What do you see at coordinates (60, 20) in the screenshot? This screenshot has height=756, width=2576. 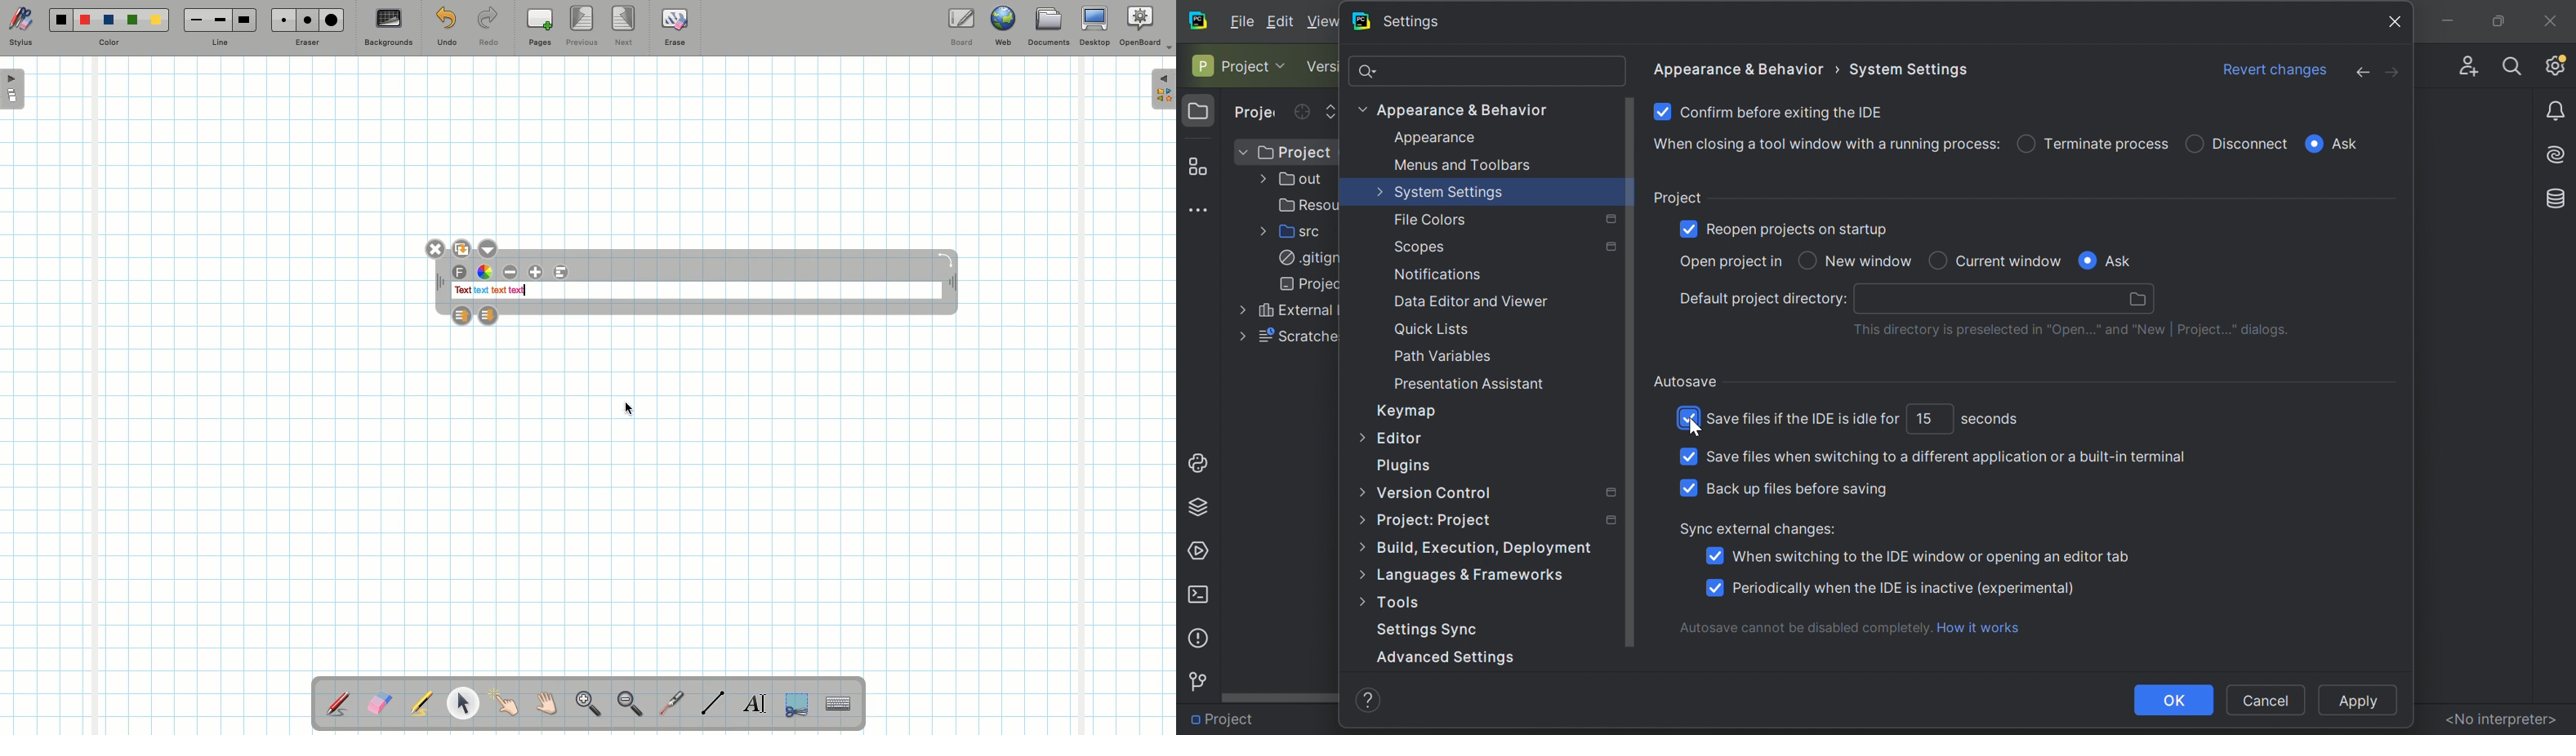 I see `Black` at bounding box center [60, 20].